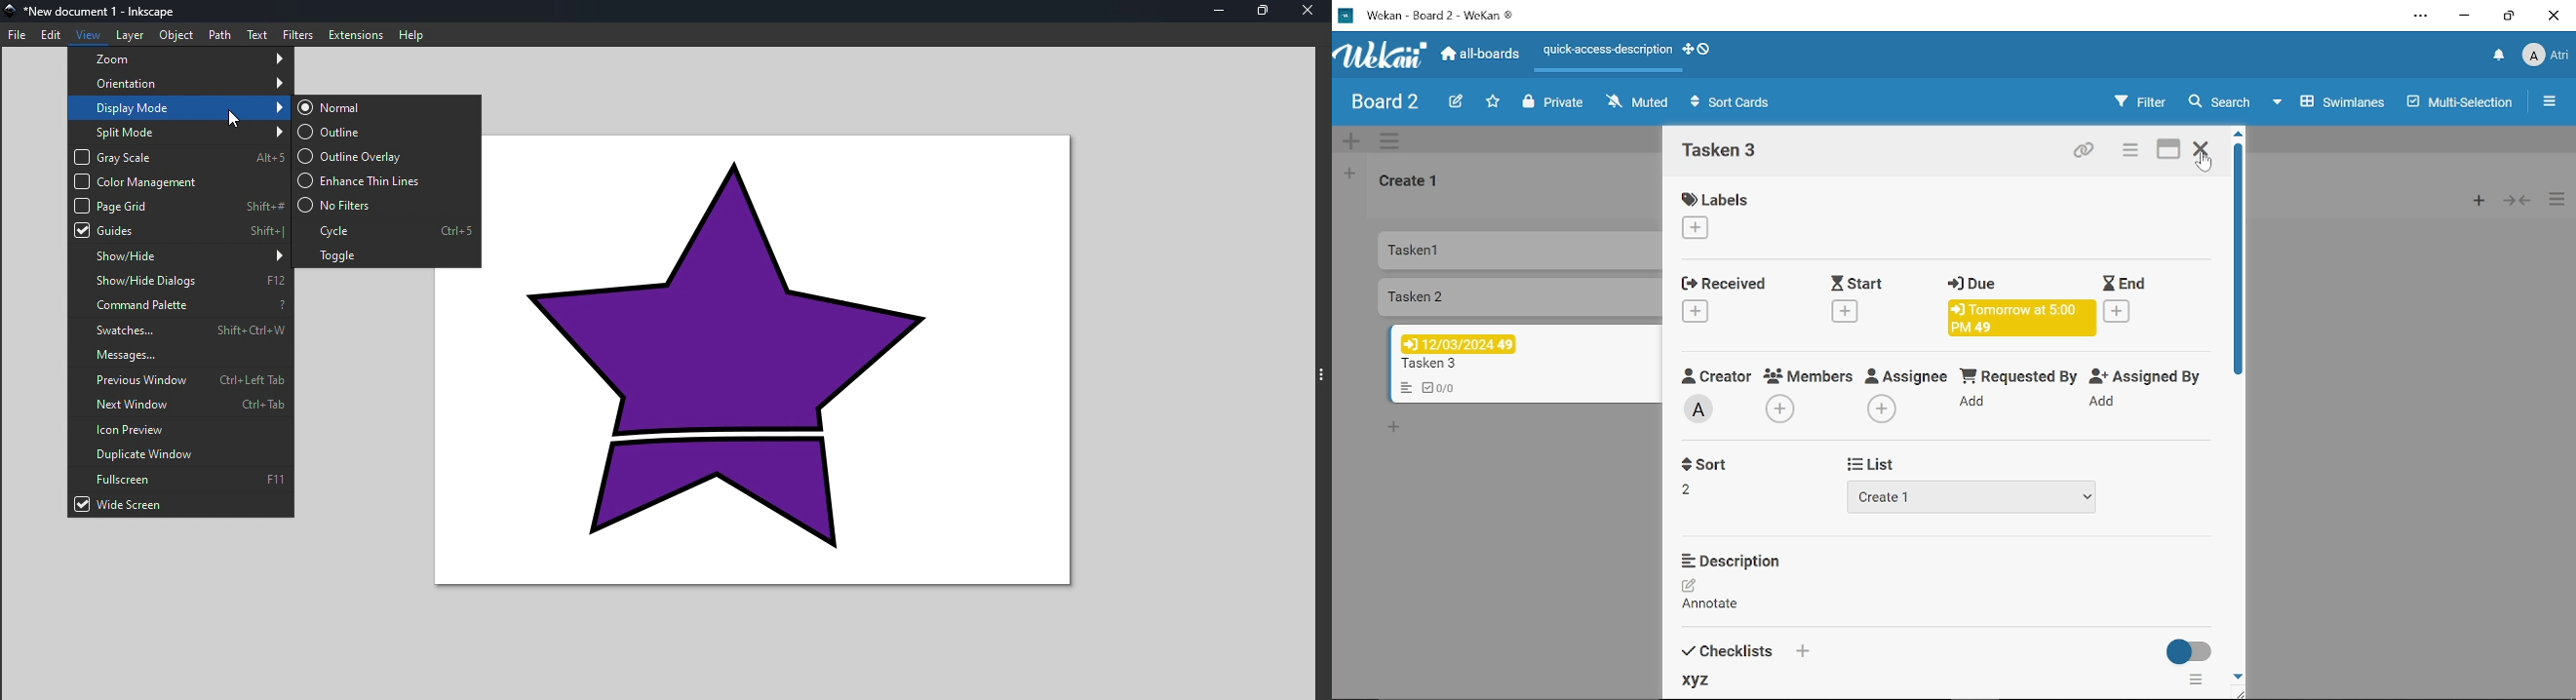 Image resolution: width=2576 pixels, height=700 pixels. Describe the element at coordinates (2145, 379) in the screenshot. I see `Assigned By` at that location.